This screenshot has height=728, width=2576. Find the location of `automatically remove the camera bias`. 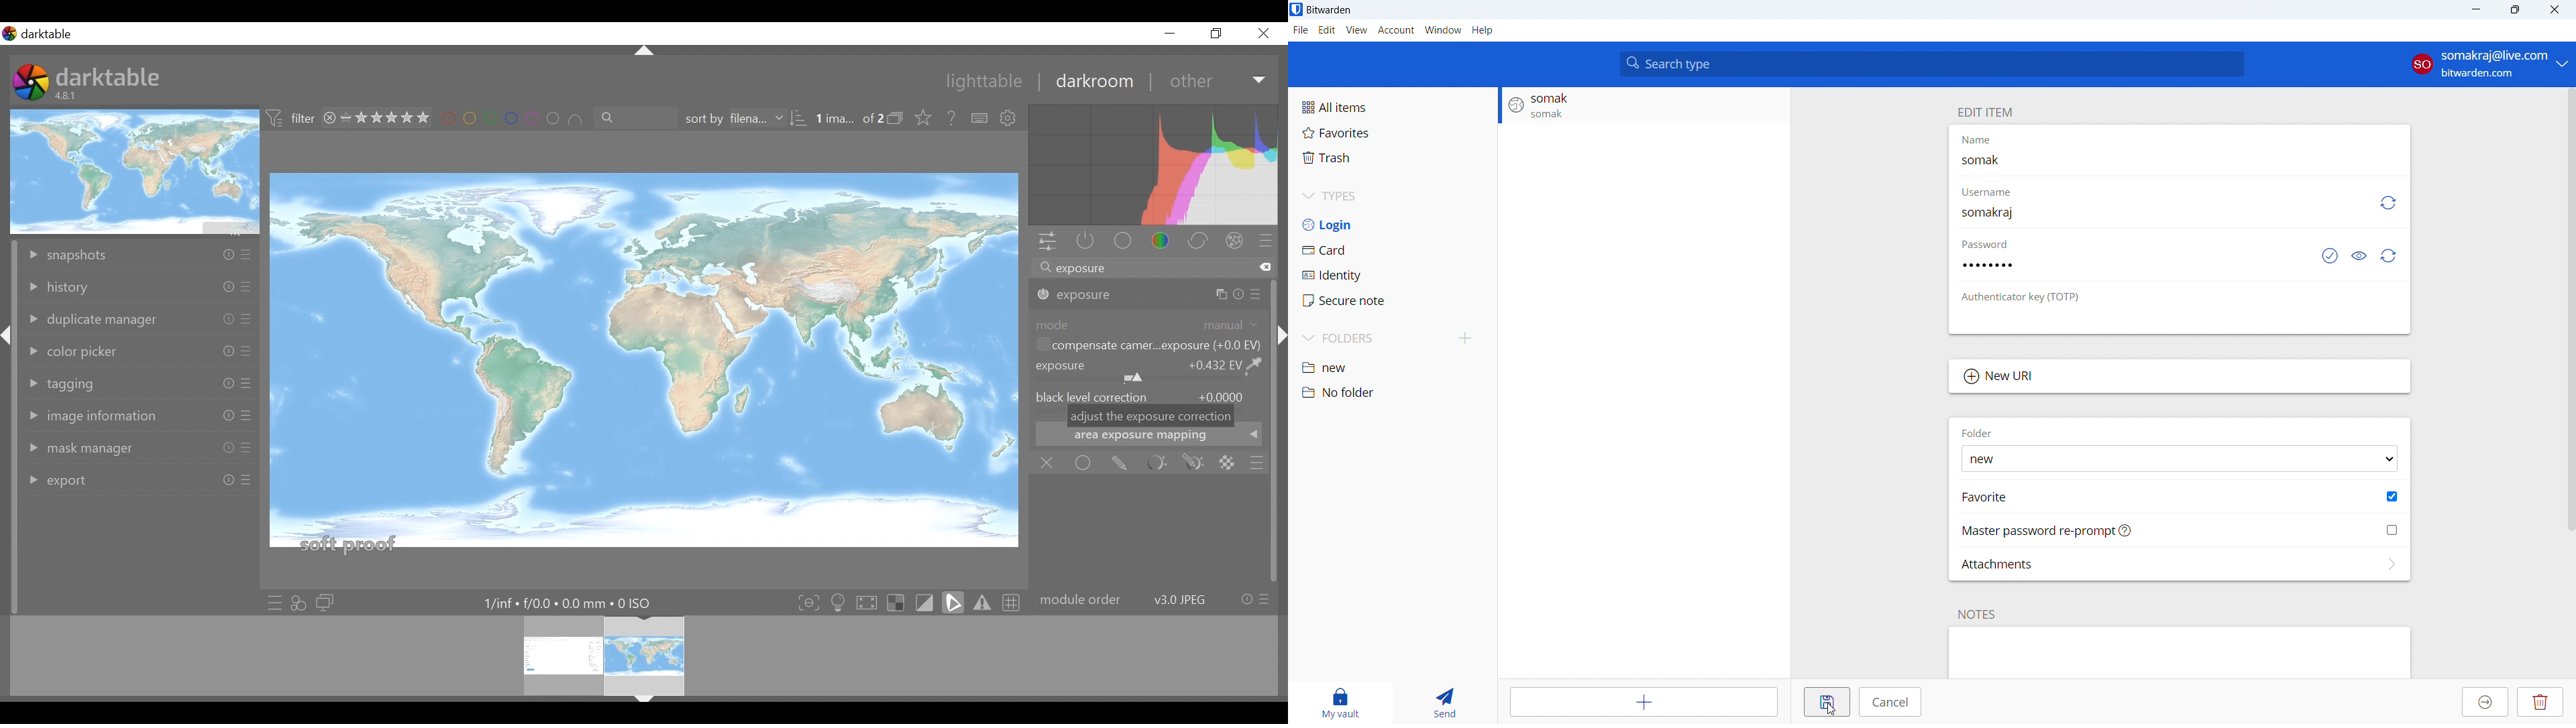

automatically remove the camera bias is located at coordinates (1146, 347).